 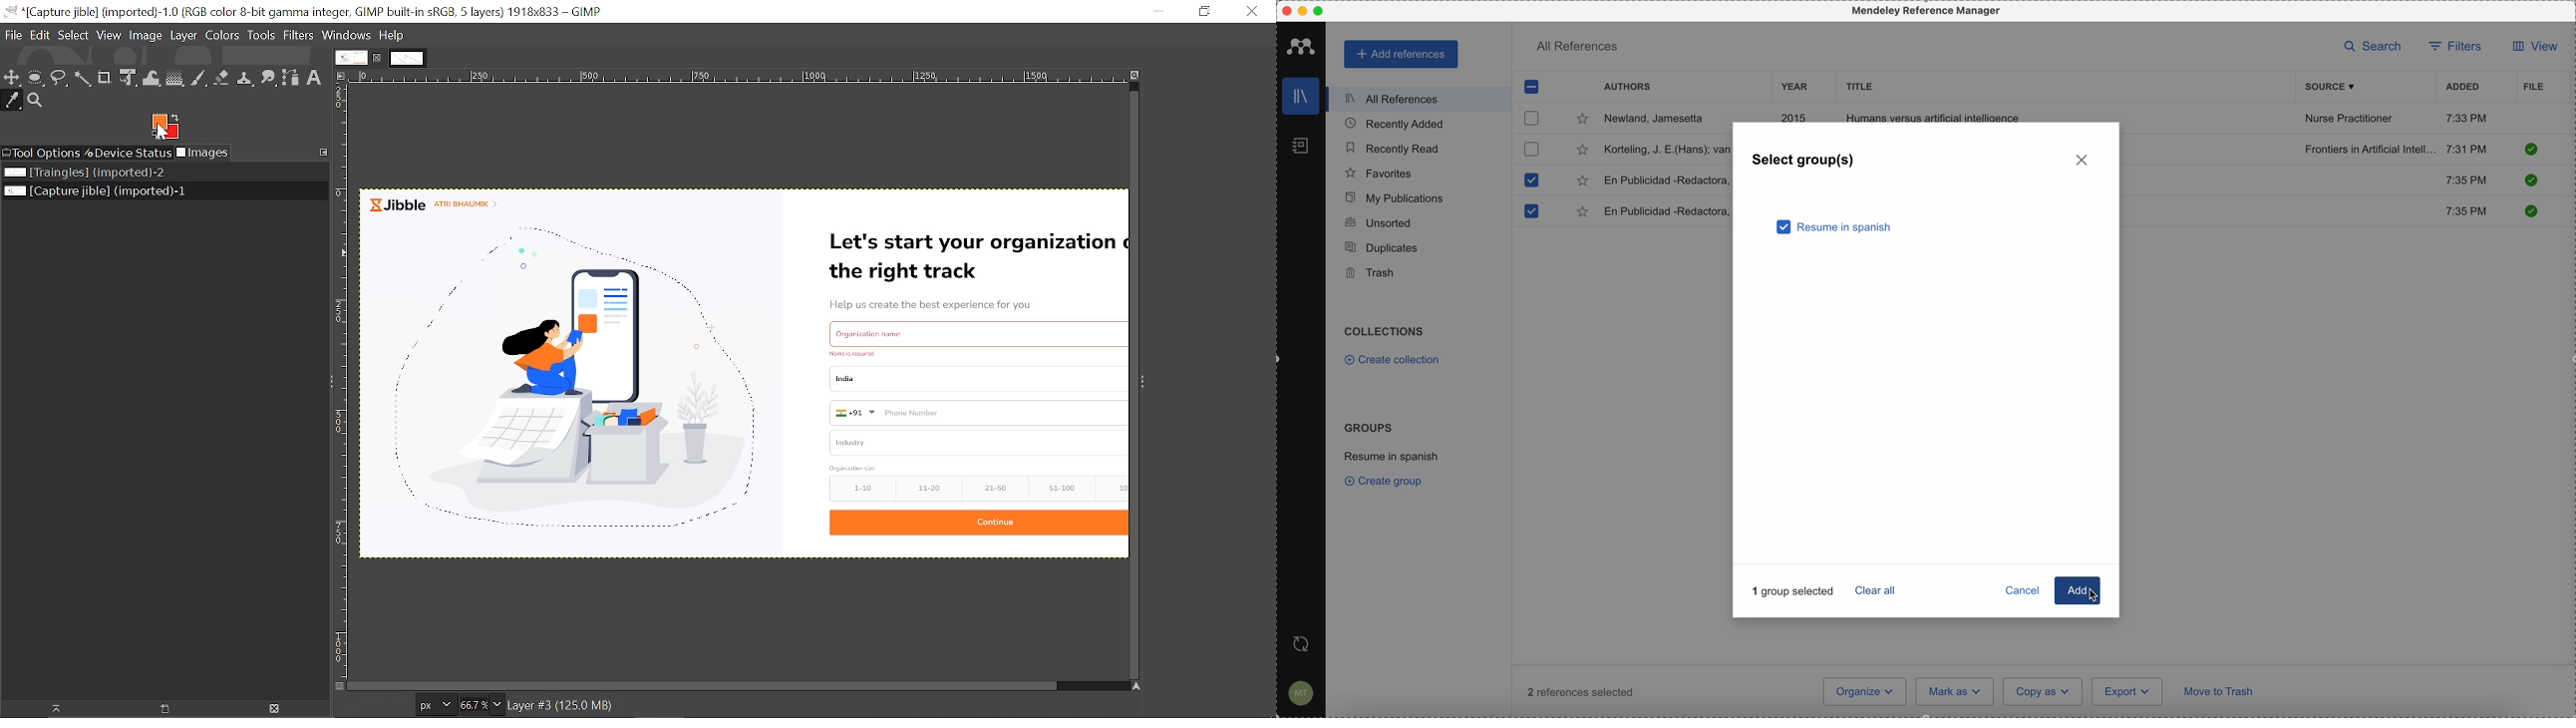 I want to click on add references, so click(x=1402, y=54).